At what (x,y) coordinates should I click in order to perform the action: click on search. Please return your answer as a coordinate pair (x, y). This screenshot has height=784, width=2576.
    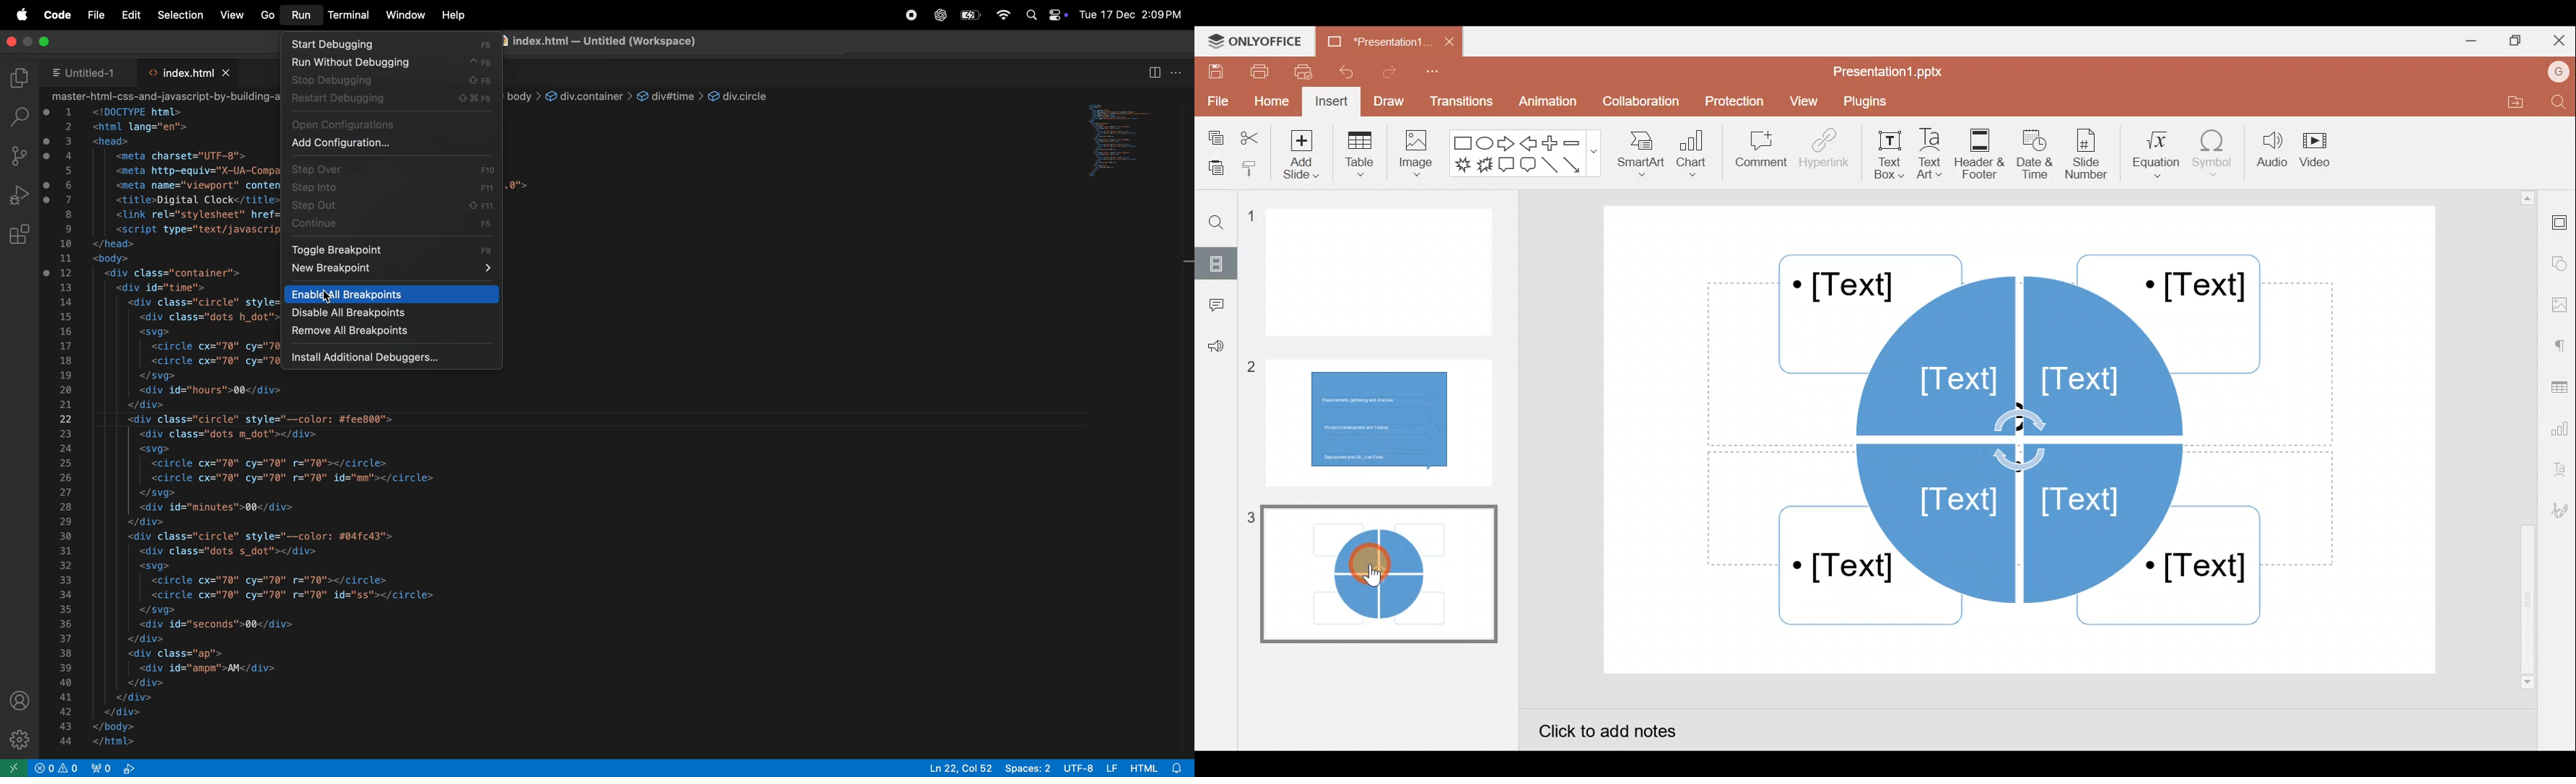
    Looking at the image, I should click on (18, 115).